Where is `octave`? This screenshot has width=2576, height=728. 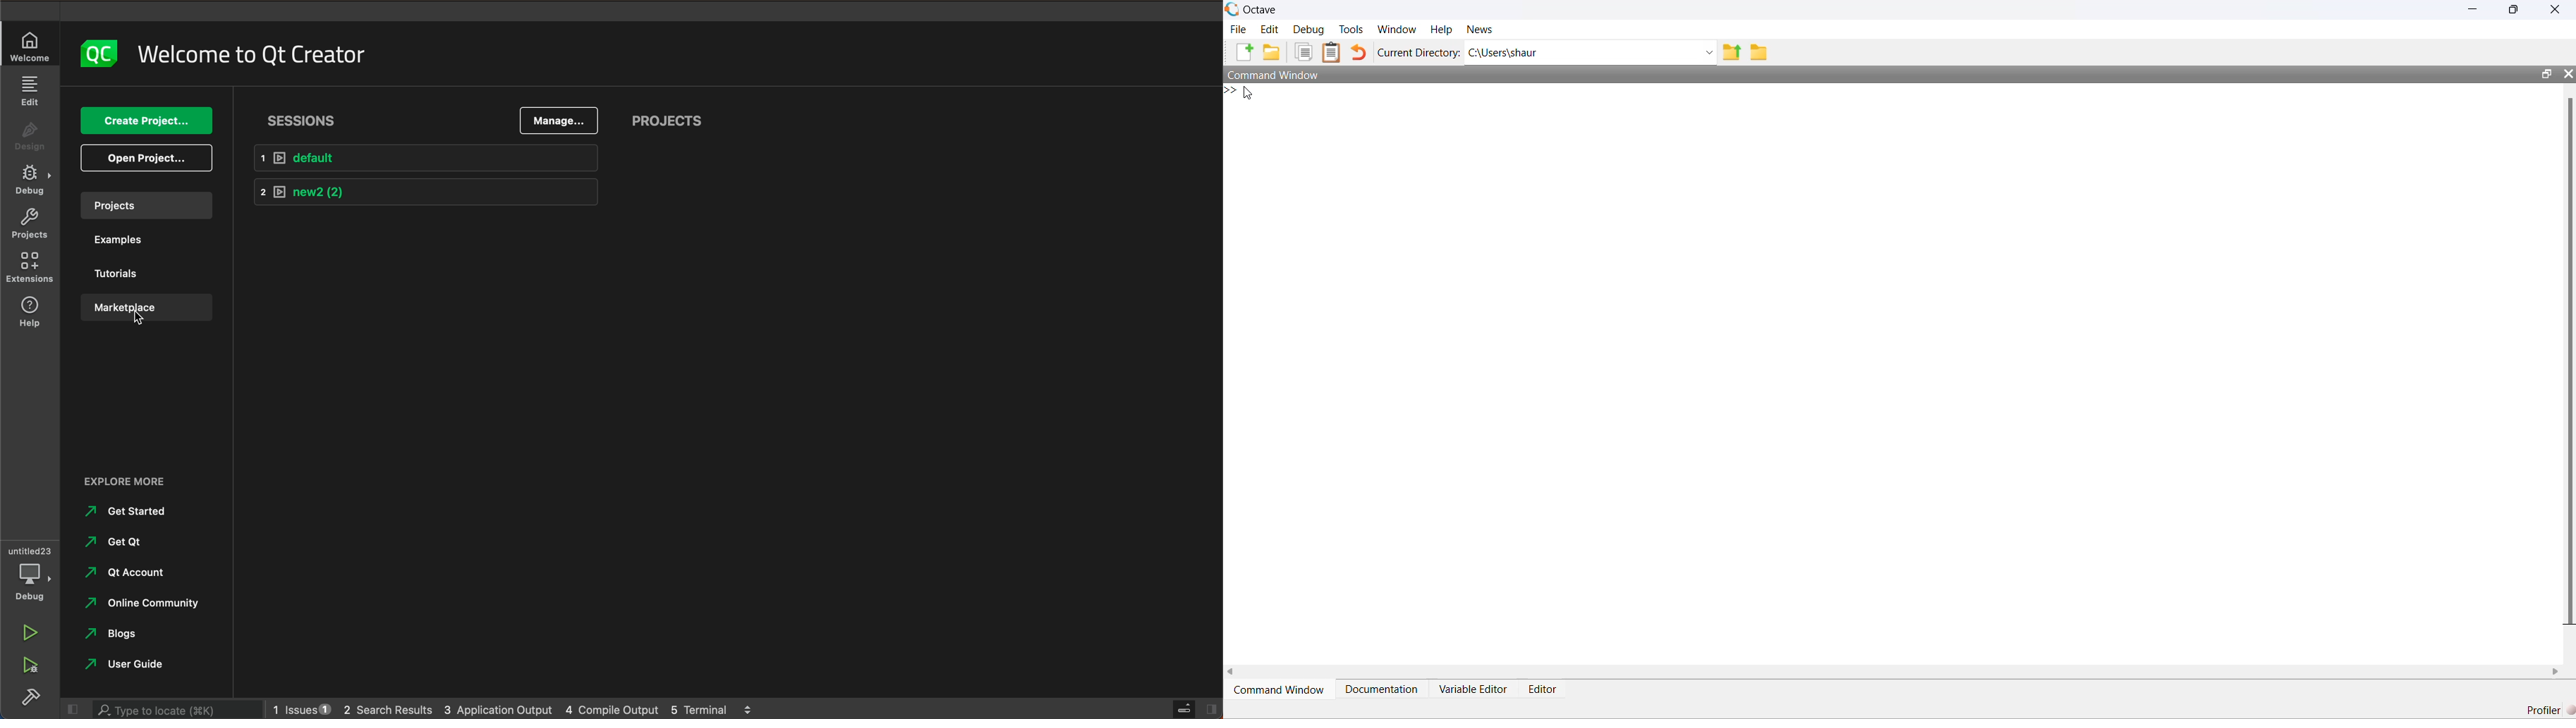
octave is located at coordinates (1261, 10).